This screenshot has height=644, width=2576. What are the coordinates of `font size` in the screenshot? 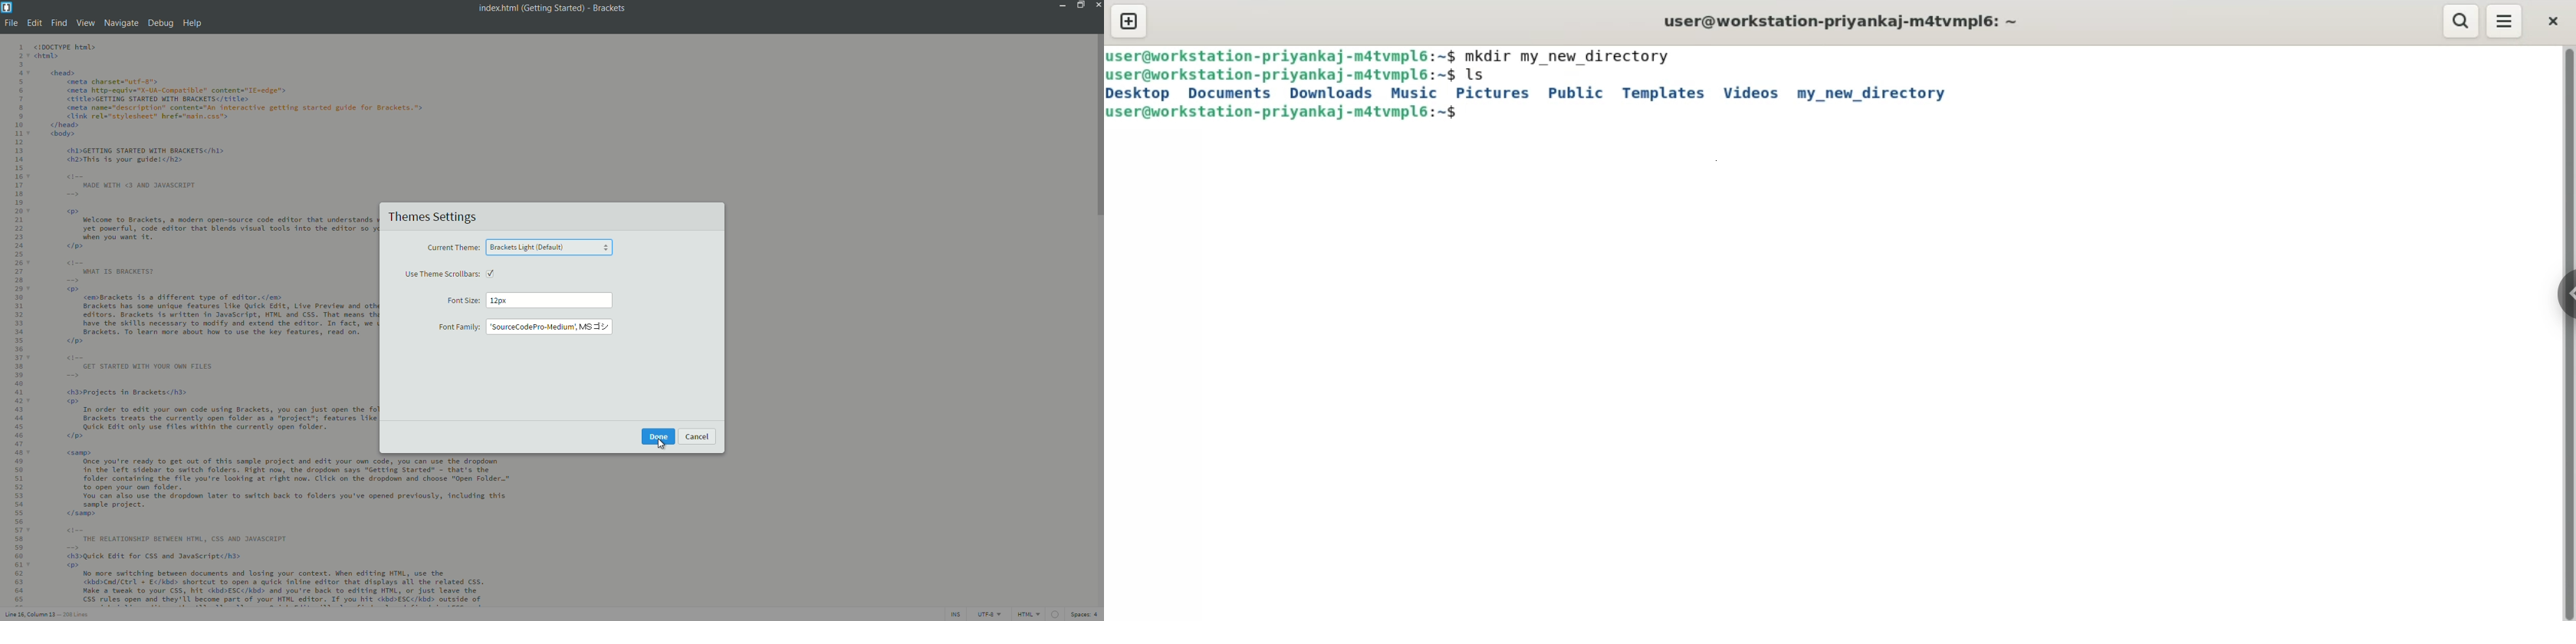 It's located at (463, 301).